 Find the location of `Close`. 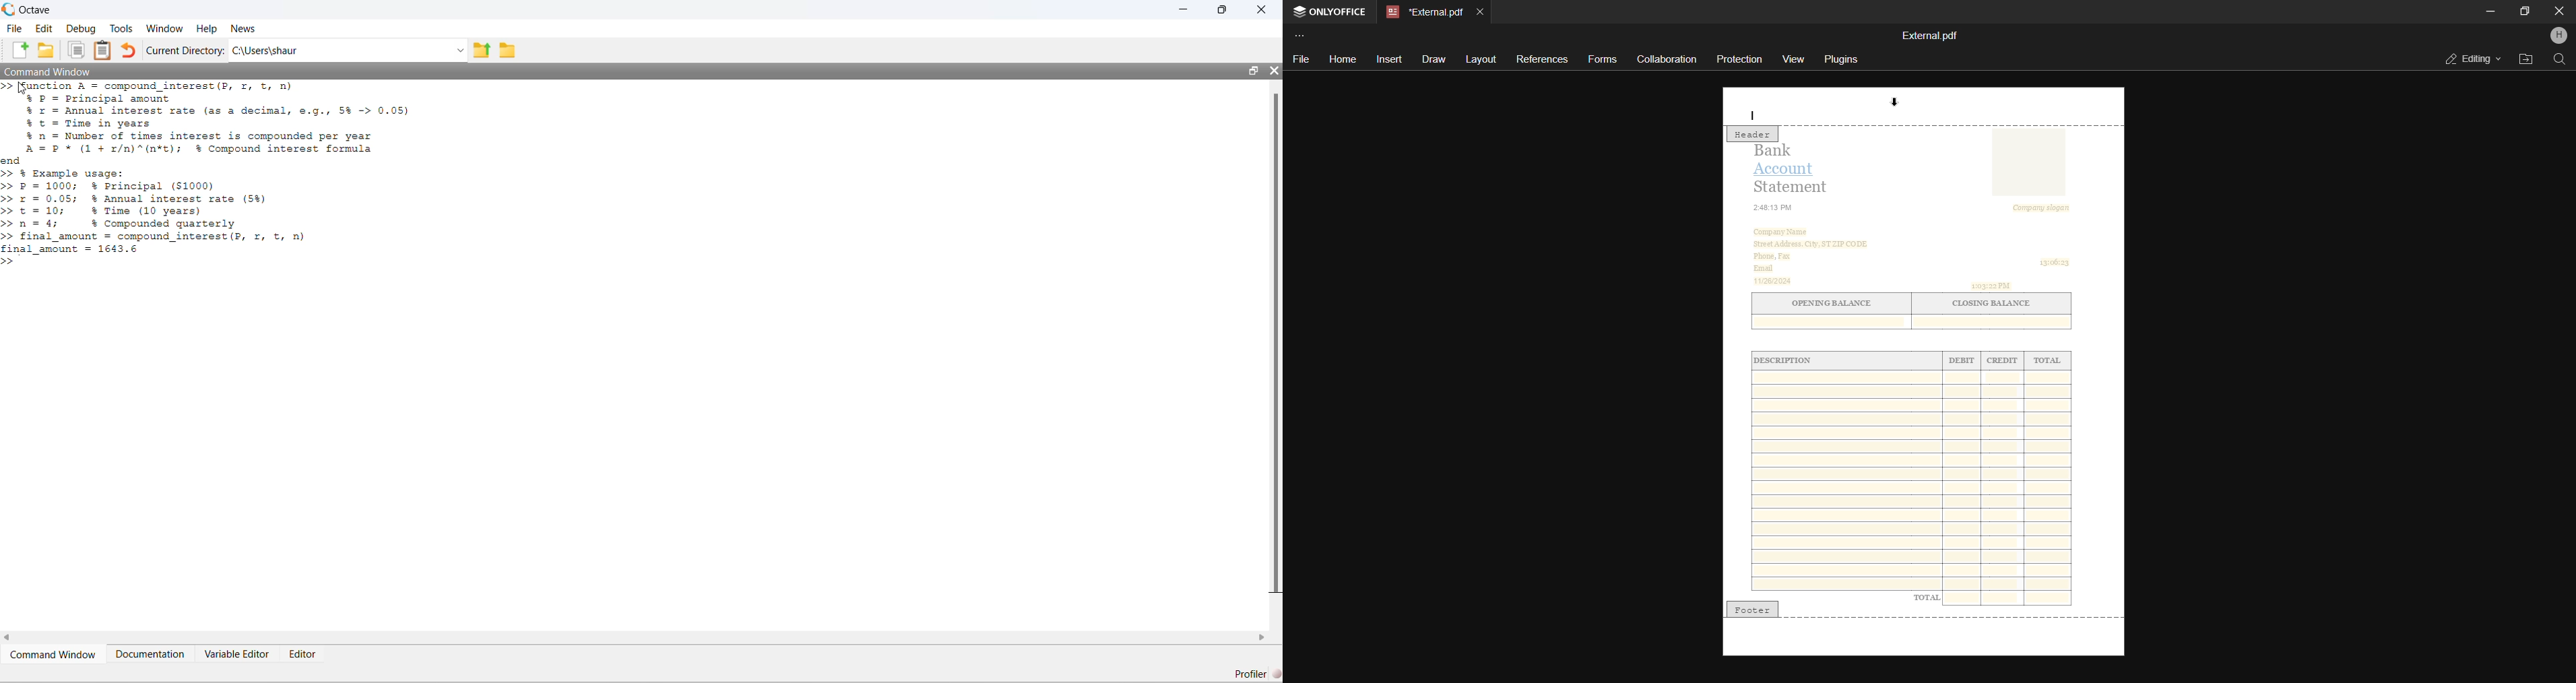

Close is located at coordinates (1274, 70).